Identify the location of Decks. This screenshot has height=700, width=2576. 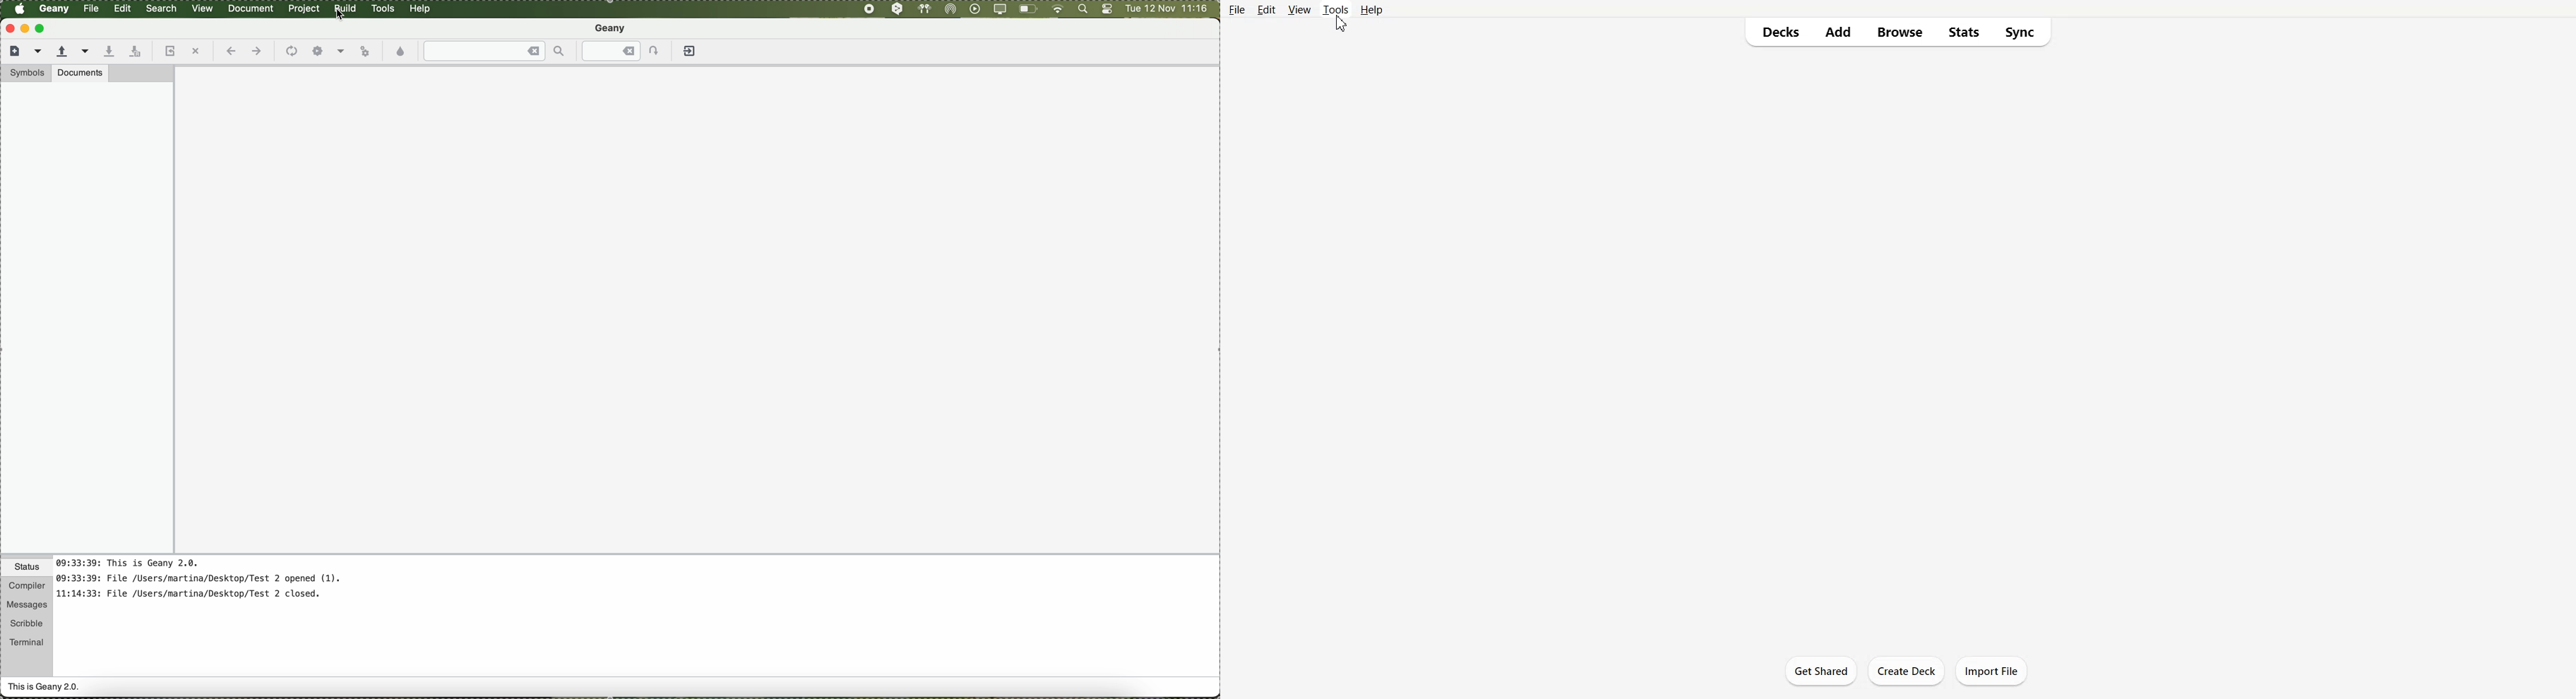
(1777, 32).